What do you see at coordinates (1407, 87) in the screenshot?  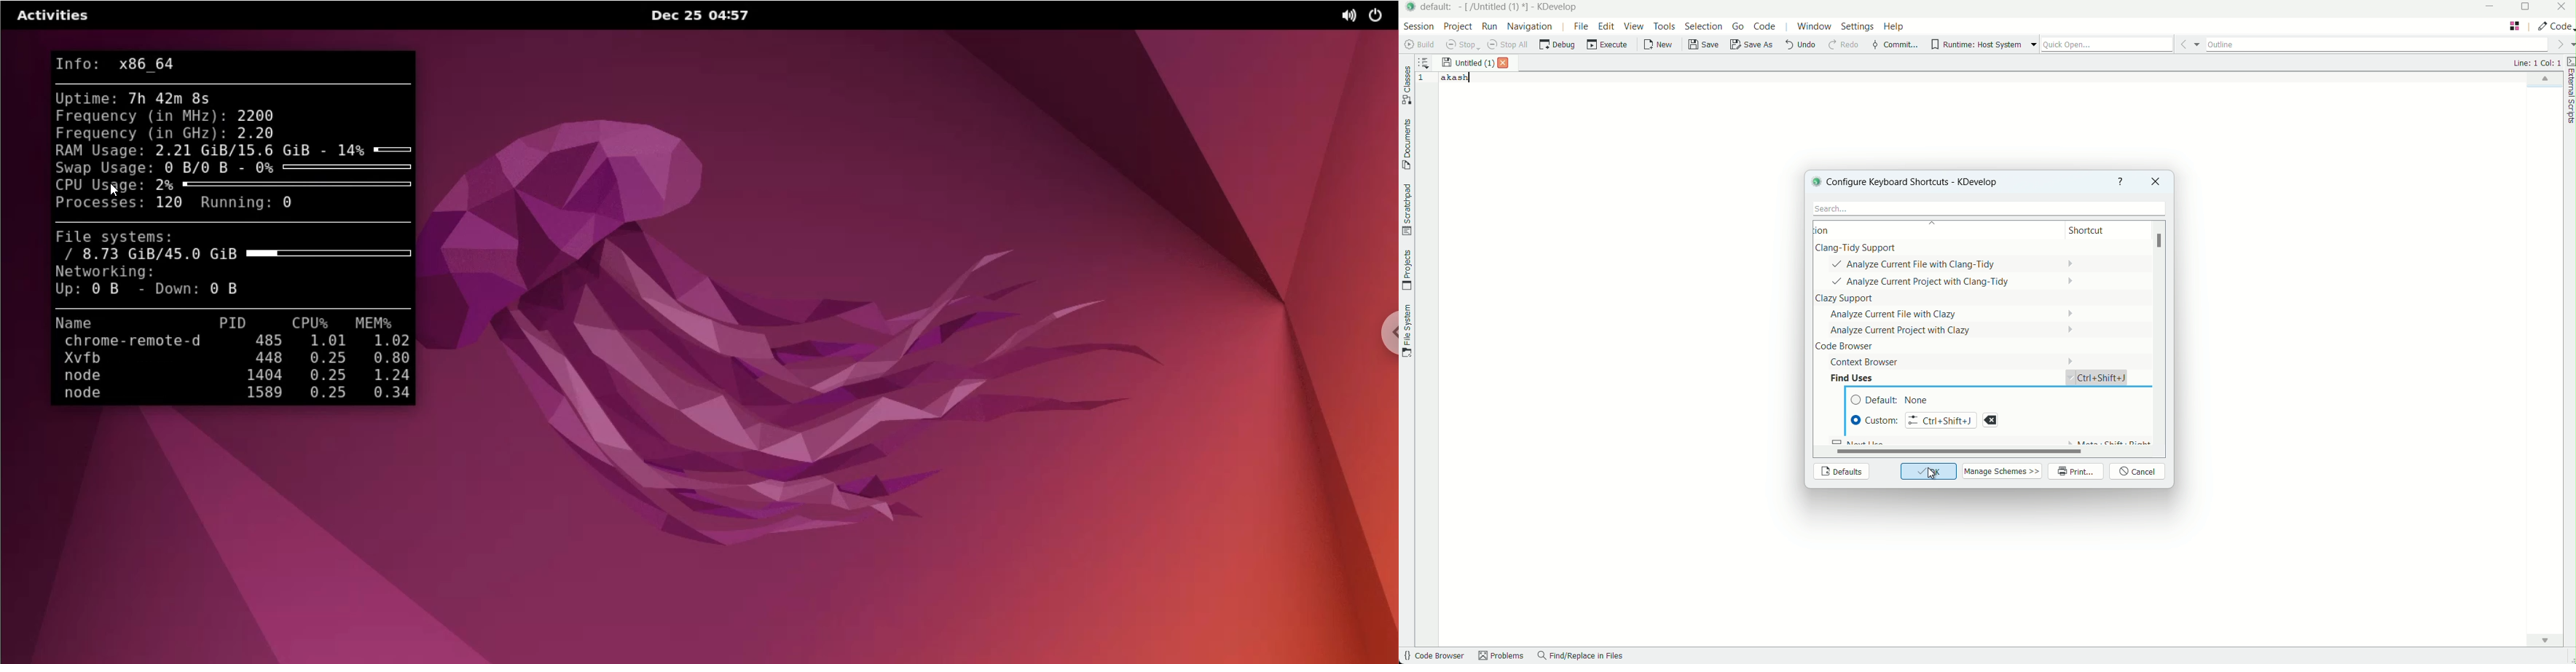 I see `classes` at bounding box center [1407, 87].